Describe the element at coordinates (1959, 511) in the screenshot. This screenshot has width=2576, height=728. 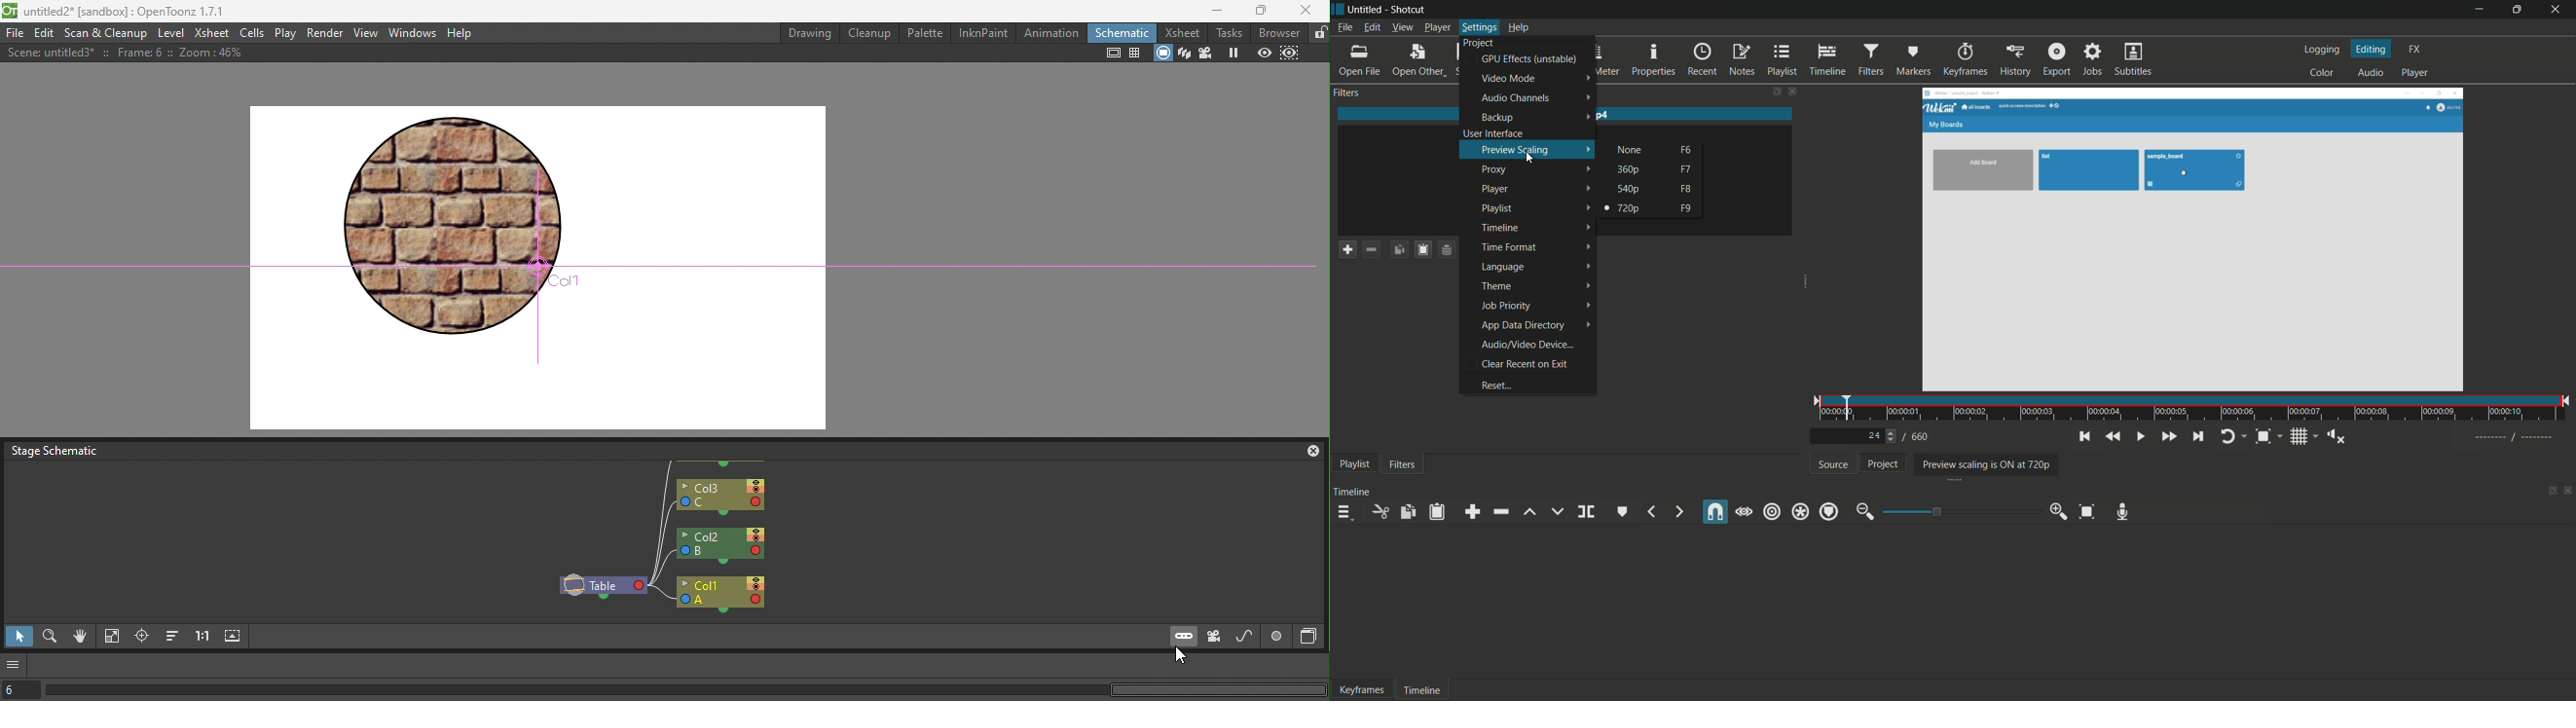
I see `adjustment bar` at that location.